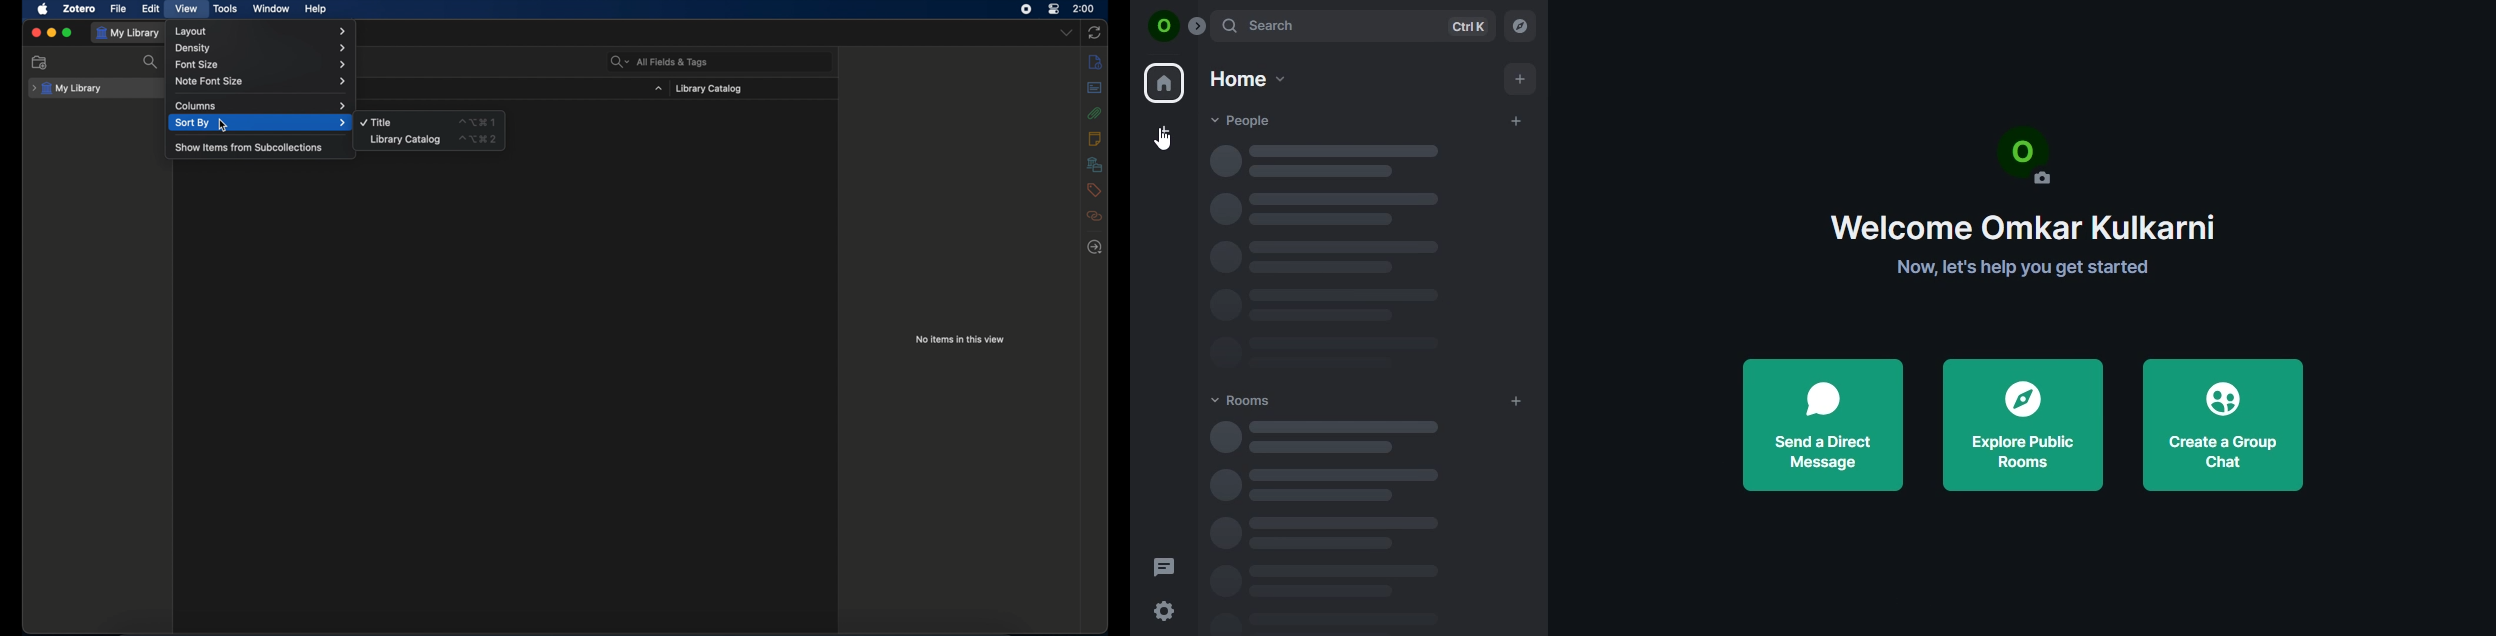 The height and width of the screenshot is (644, 2520). What do you see at coordinates (271, 9) in the screenshot?
I see `window` at bounding box center [271, 9].